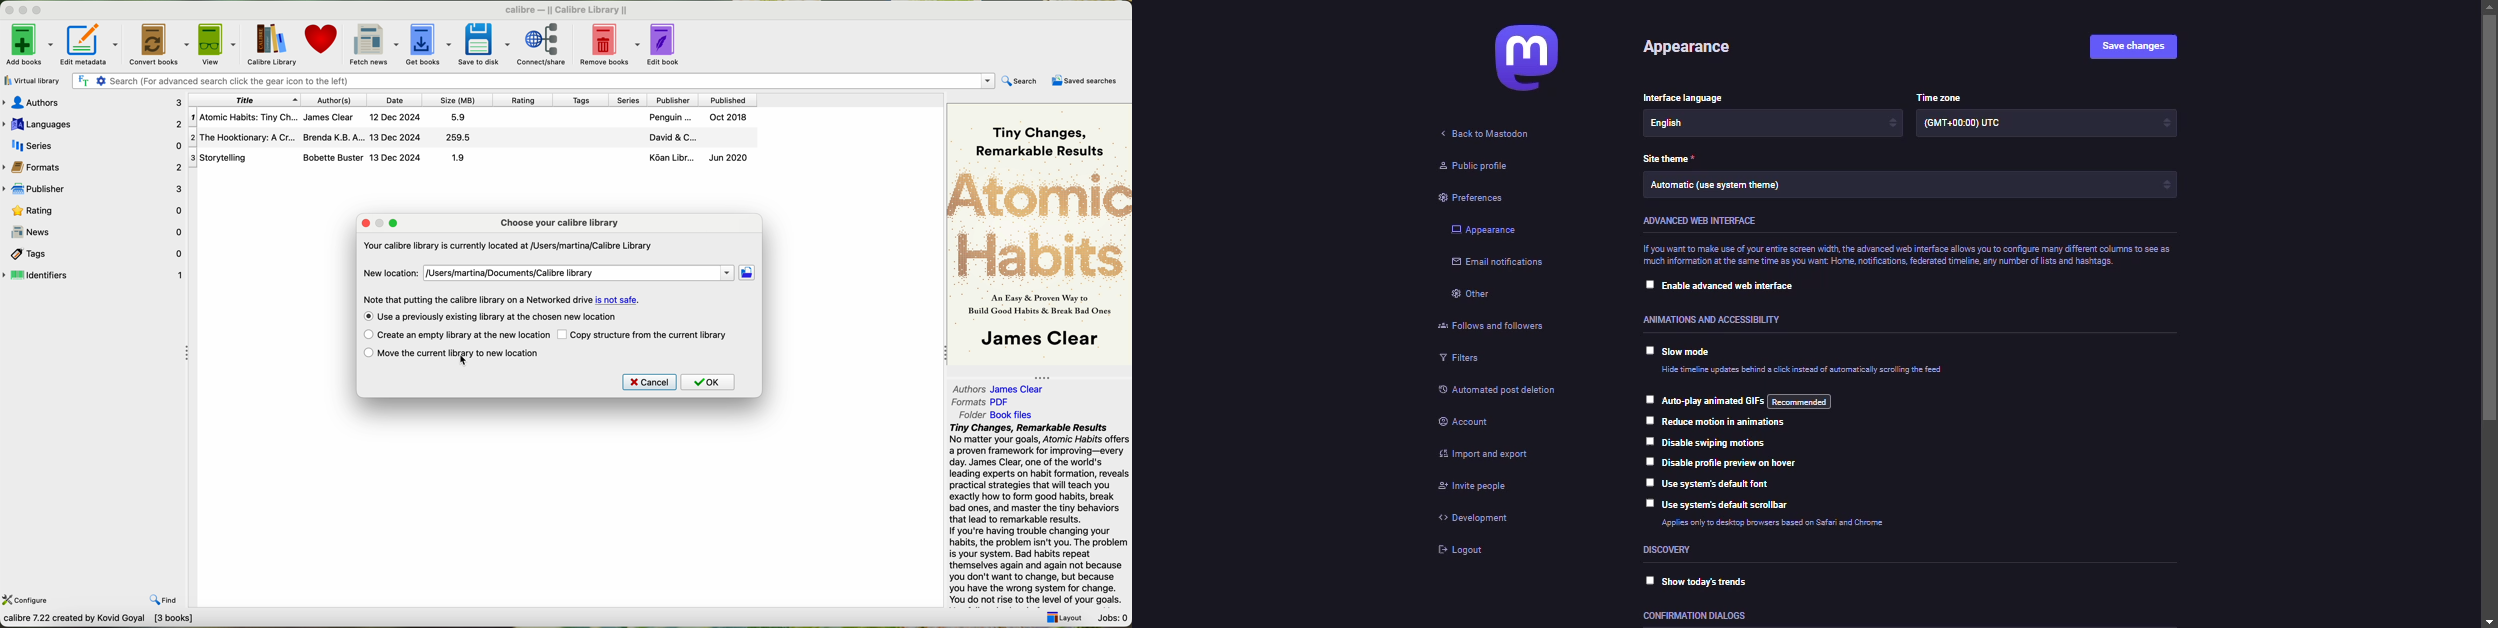 The image size is (2520, 644). What do you see at coordinates (94, 167) in the screenshot?
I see `formats` at bounding box center [94, 167].